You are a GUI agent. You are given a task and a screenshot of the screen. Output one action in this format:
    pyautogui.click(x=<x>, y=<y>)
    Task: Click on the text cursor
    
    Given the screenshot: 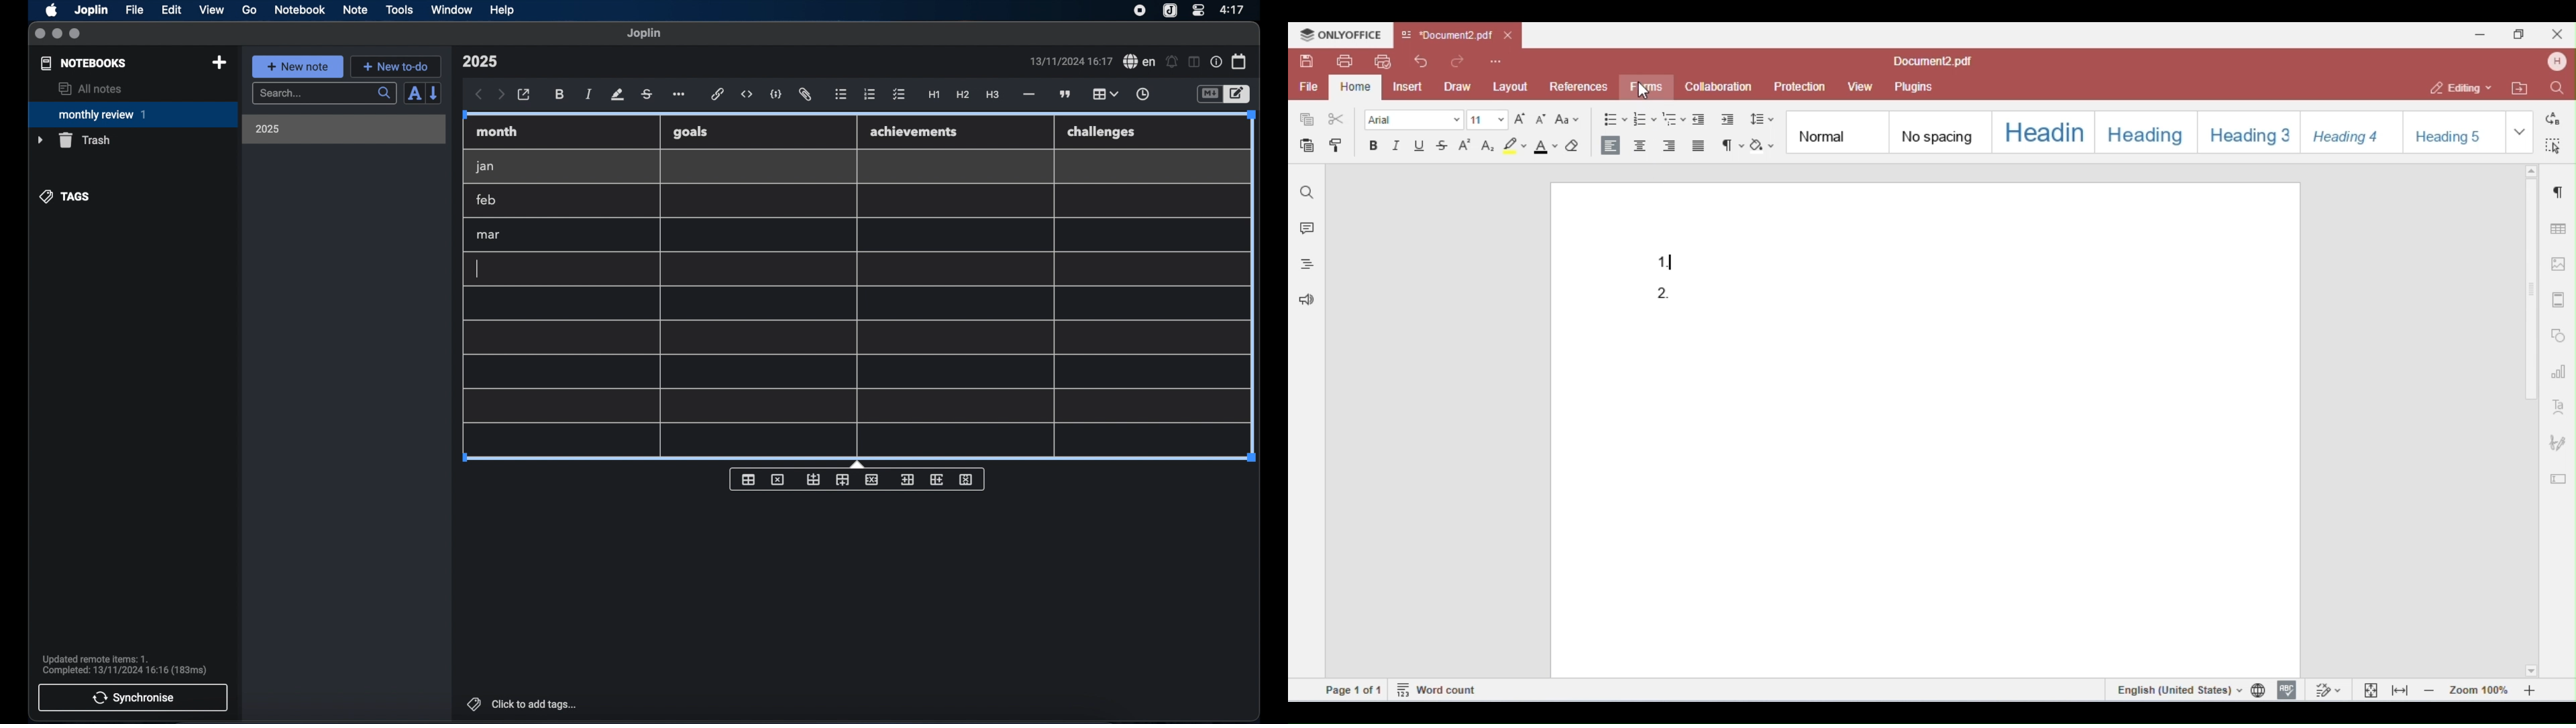 What is the action you would take?
    pyautogui.click(x=480, y=268)
    